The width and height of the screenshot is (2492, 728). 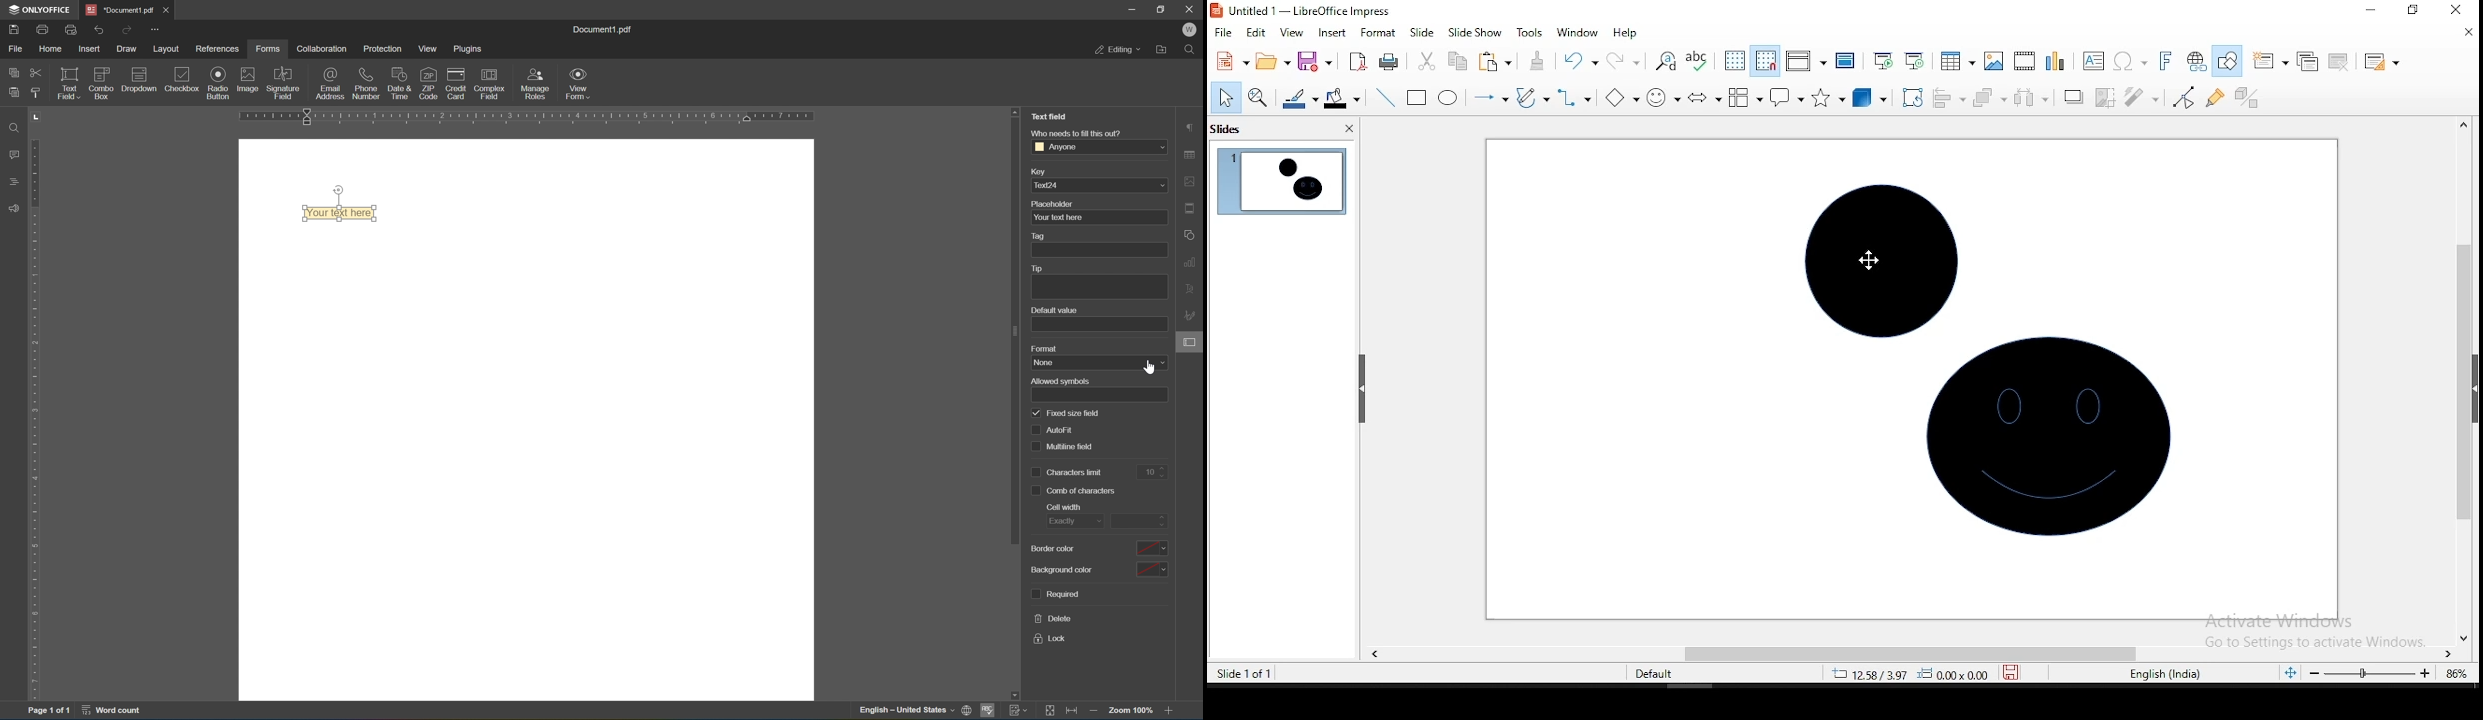 What do you see at coordinates (1575, 32) in the screenshot?
I see `window` at bounding box center [1575, 32].